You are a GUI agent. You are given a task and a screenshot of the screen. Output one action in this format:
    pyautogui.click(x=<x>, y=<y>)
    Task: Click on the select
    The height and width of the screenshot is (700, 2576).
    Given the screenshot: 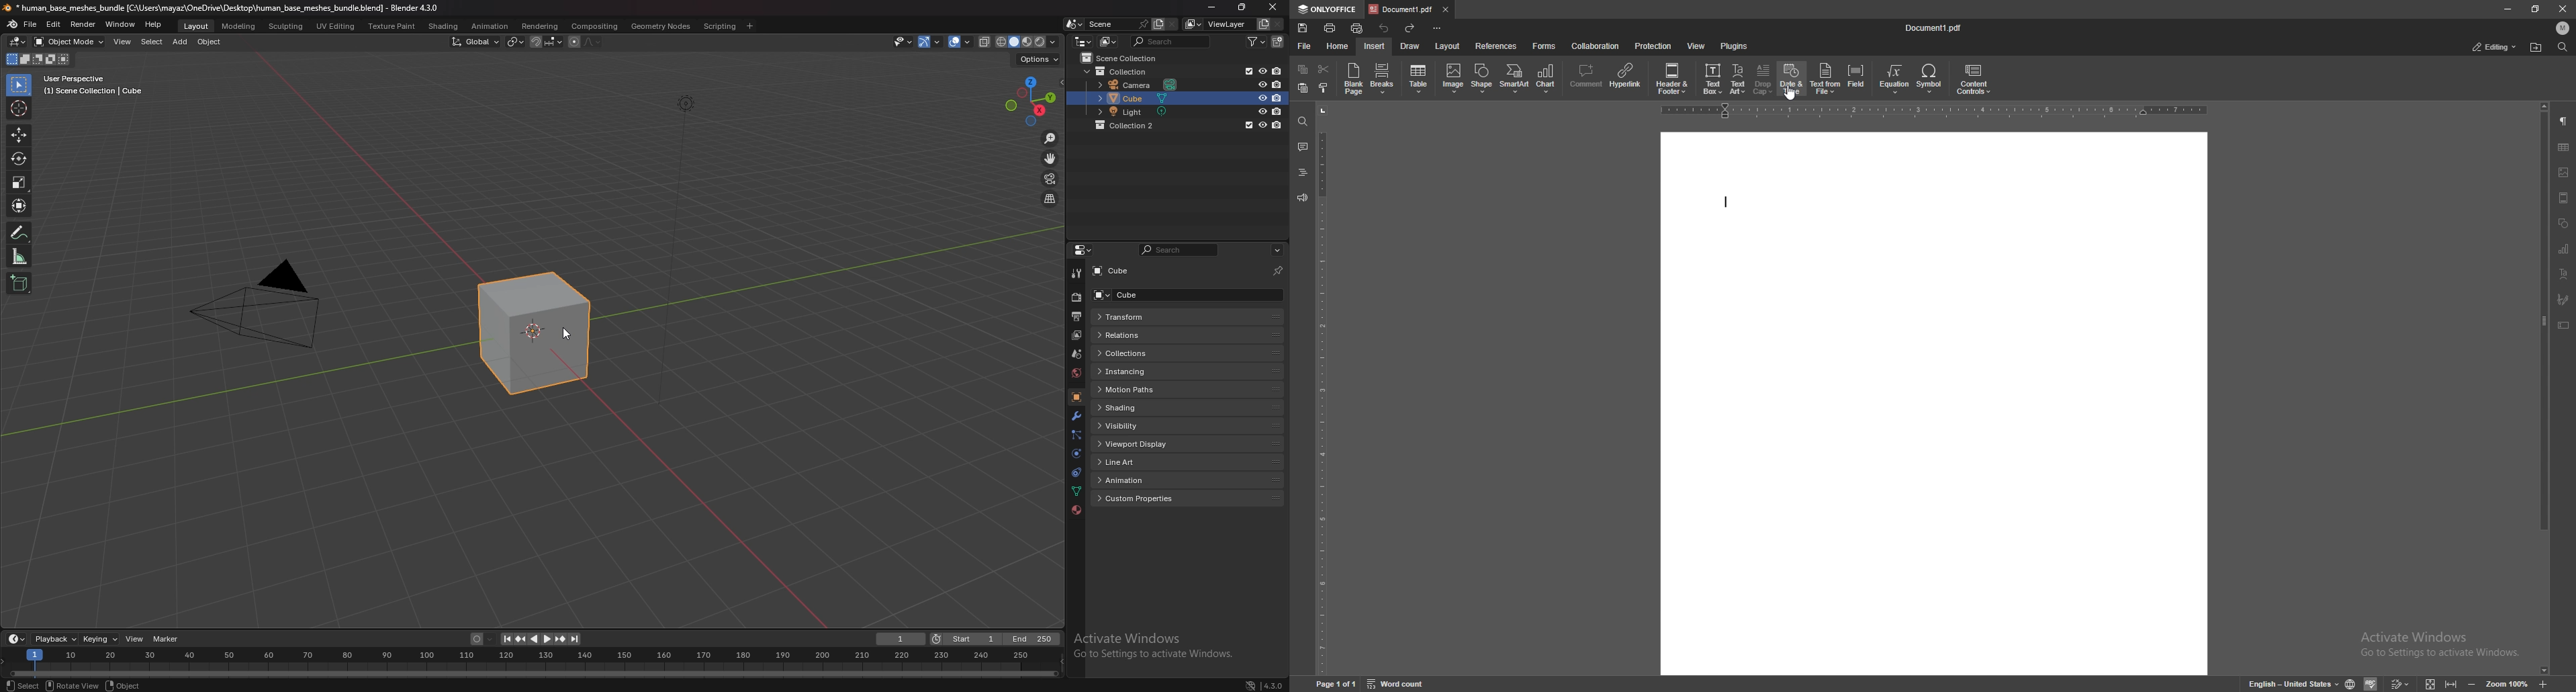 What is the action you would take?
    pyautogui.click(x=152, y=42)
    